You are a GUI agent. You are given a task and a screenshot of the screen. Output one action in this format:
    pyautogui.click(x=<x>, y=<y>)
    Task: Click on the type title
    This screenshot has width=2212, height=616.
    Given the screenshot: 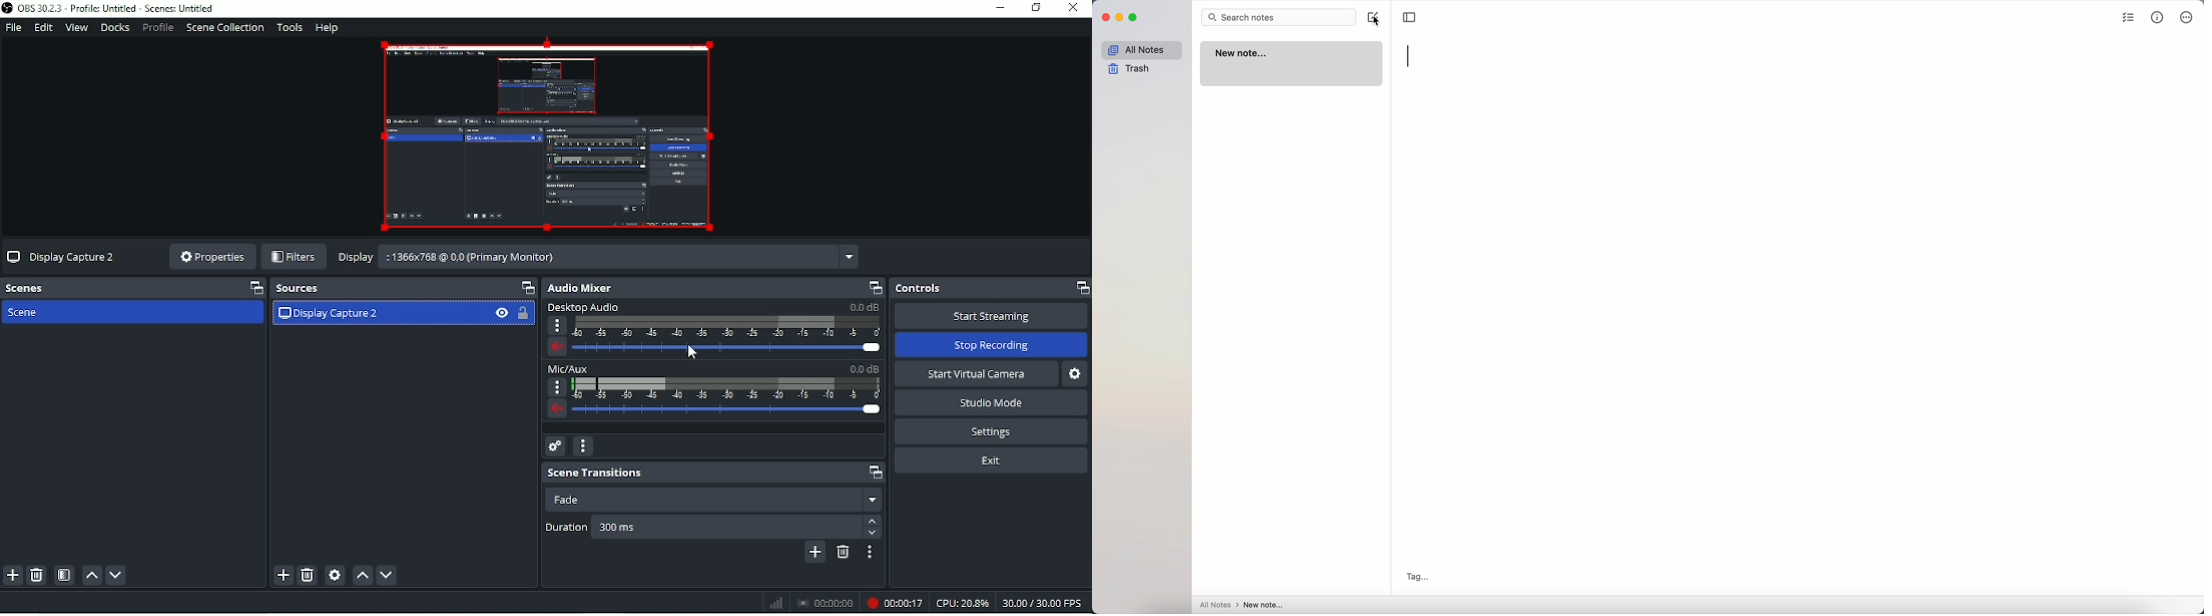 What is the action you would take?
    pyautogui.click(x=1411, y=57)
    